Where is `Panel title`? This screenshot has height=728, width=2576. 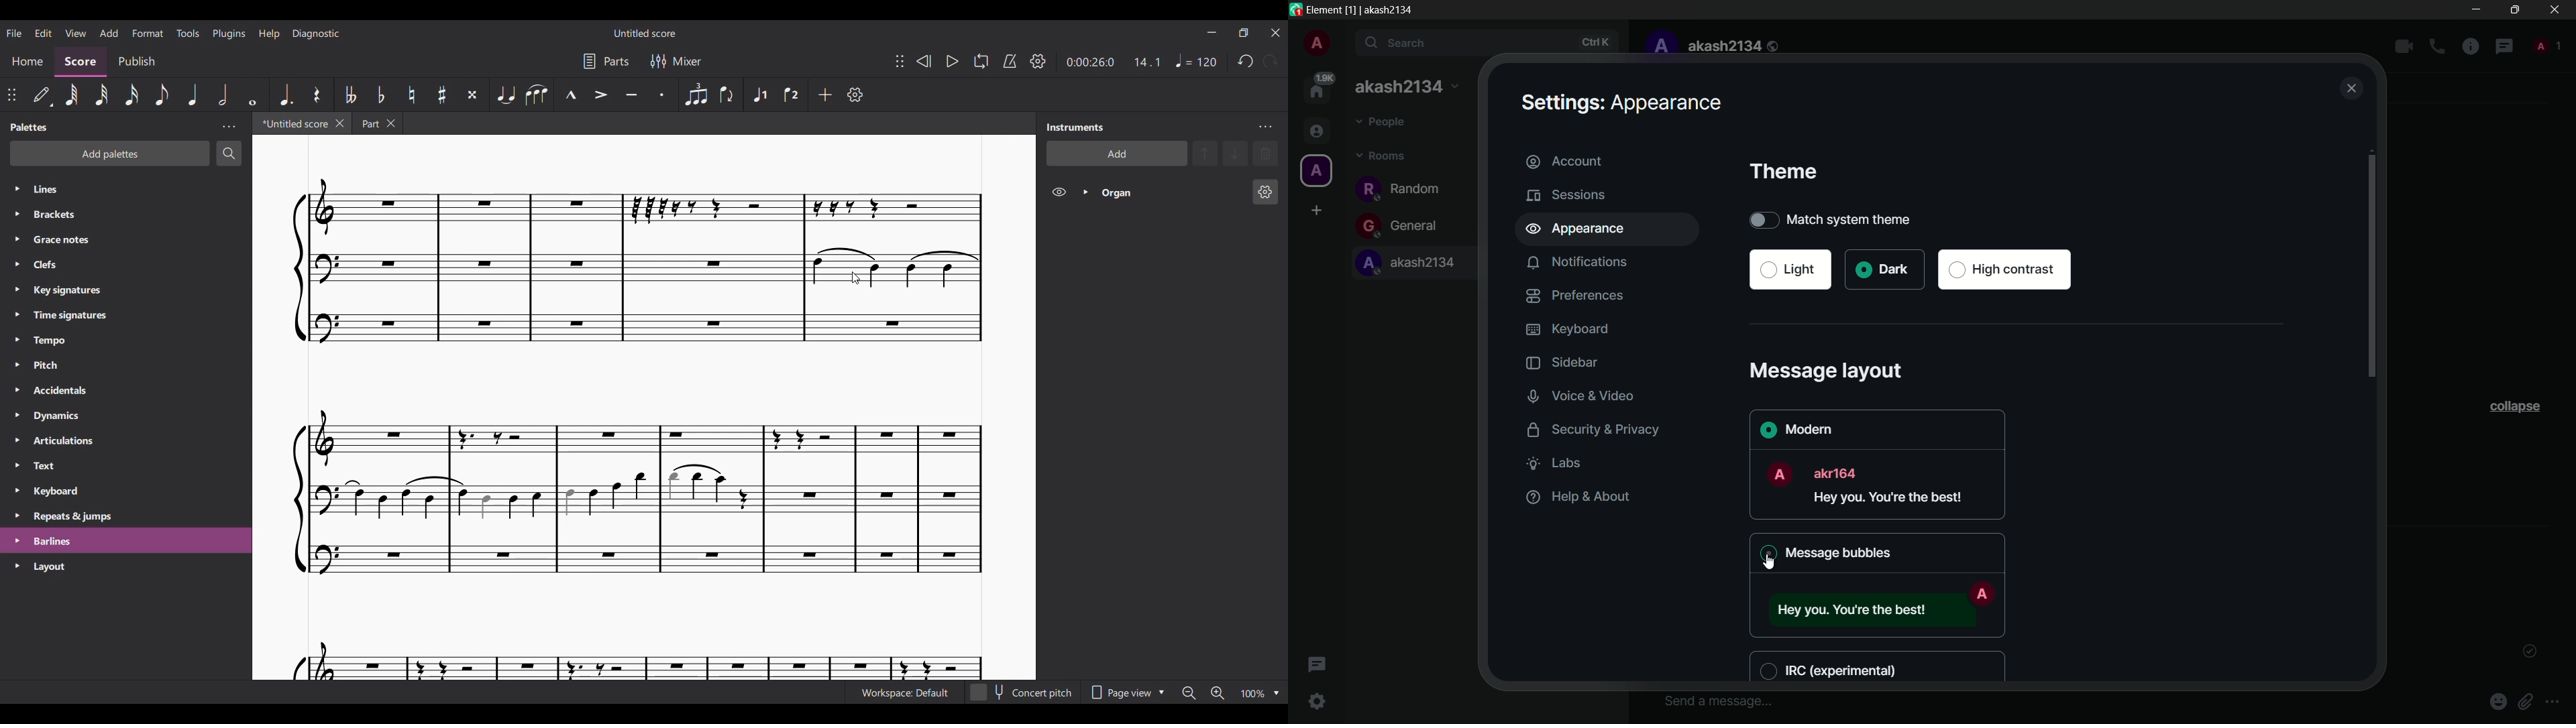 Panel title is located at coordinates (1075, 126).